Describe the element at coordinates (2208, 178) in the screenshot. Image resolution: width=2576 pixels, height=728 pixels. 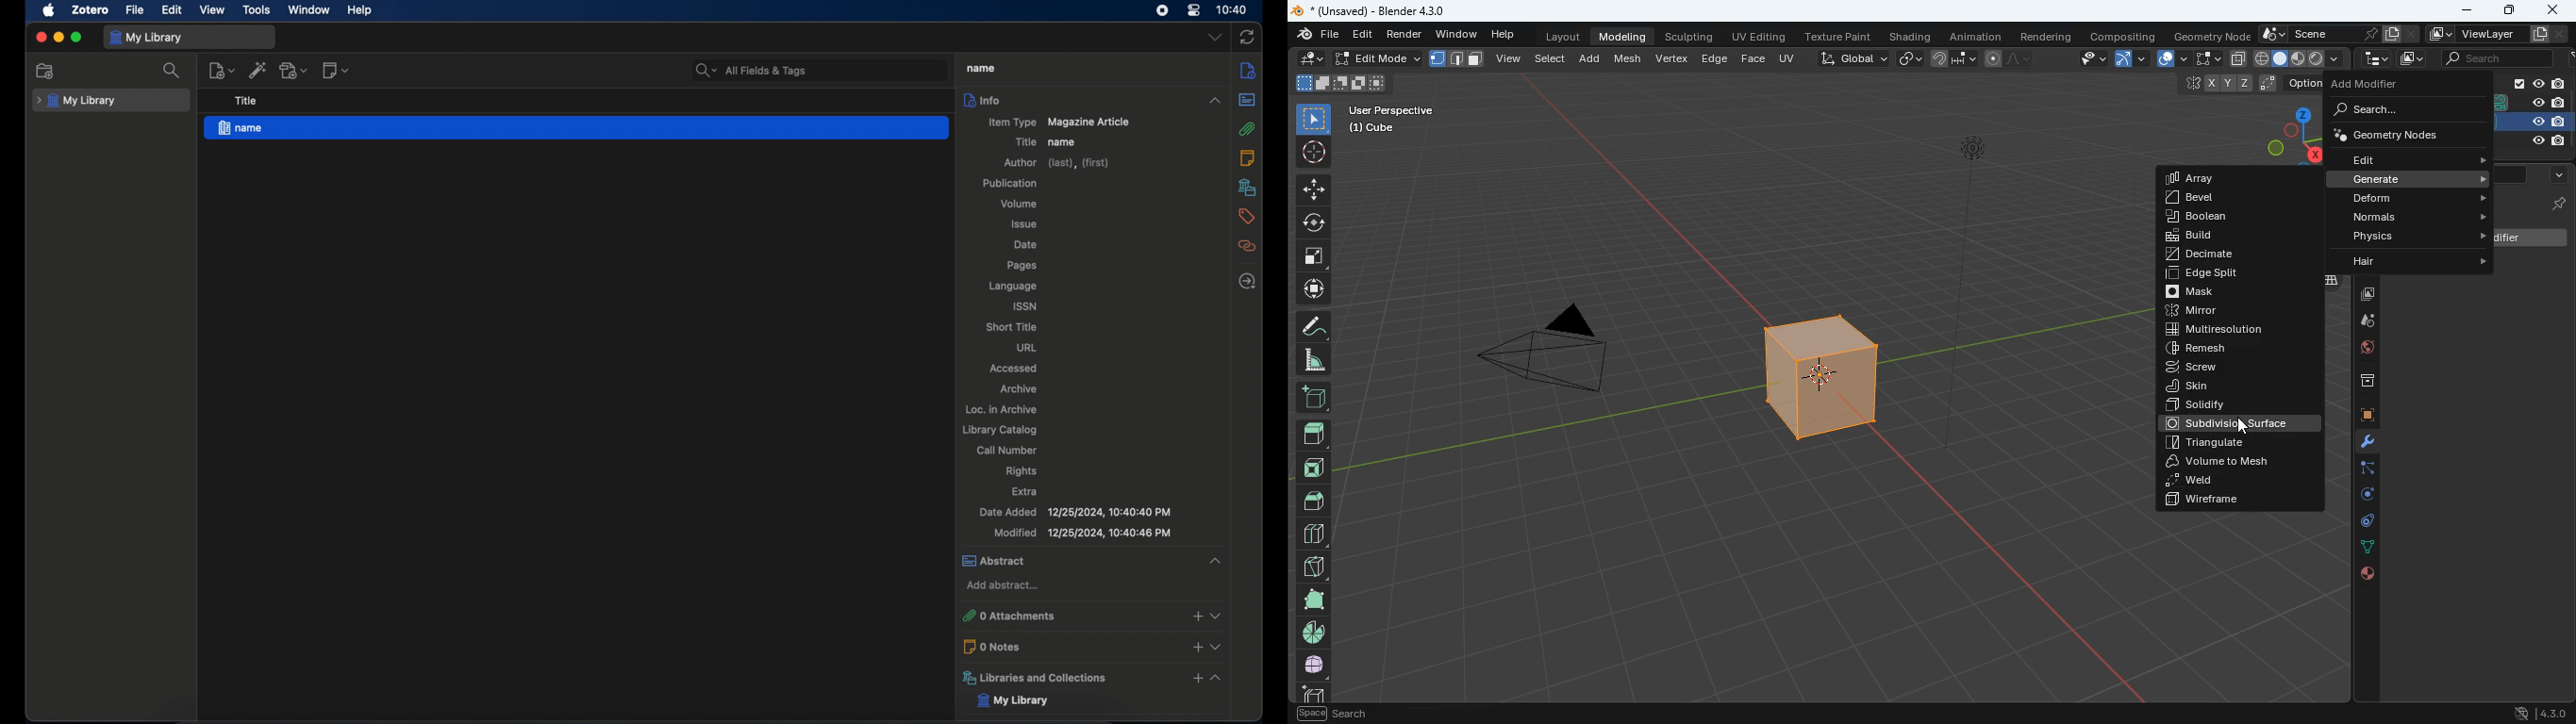
I see `array` at that location.